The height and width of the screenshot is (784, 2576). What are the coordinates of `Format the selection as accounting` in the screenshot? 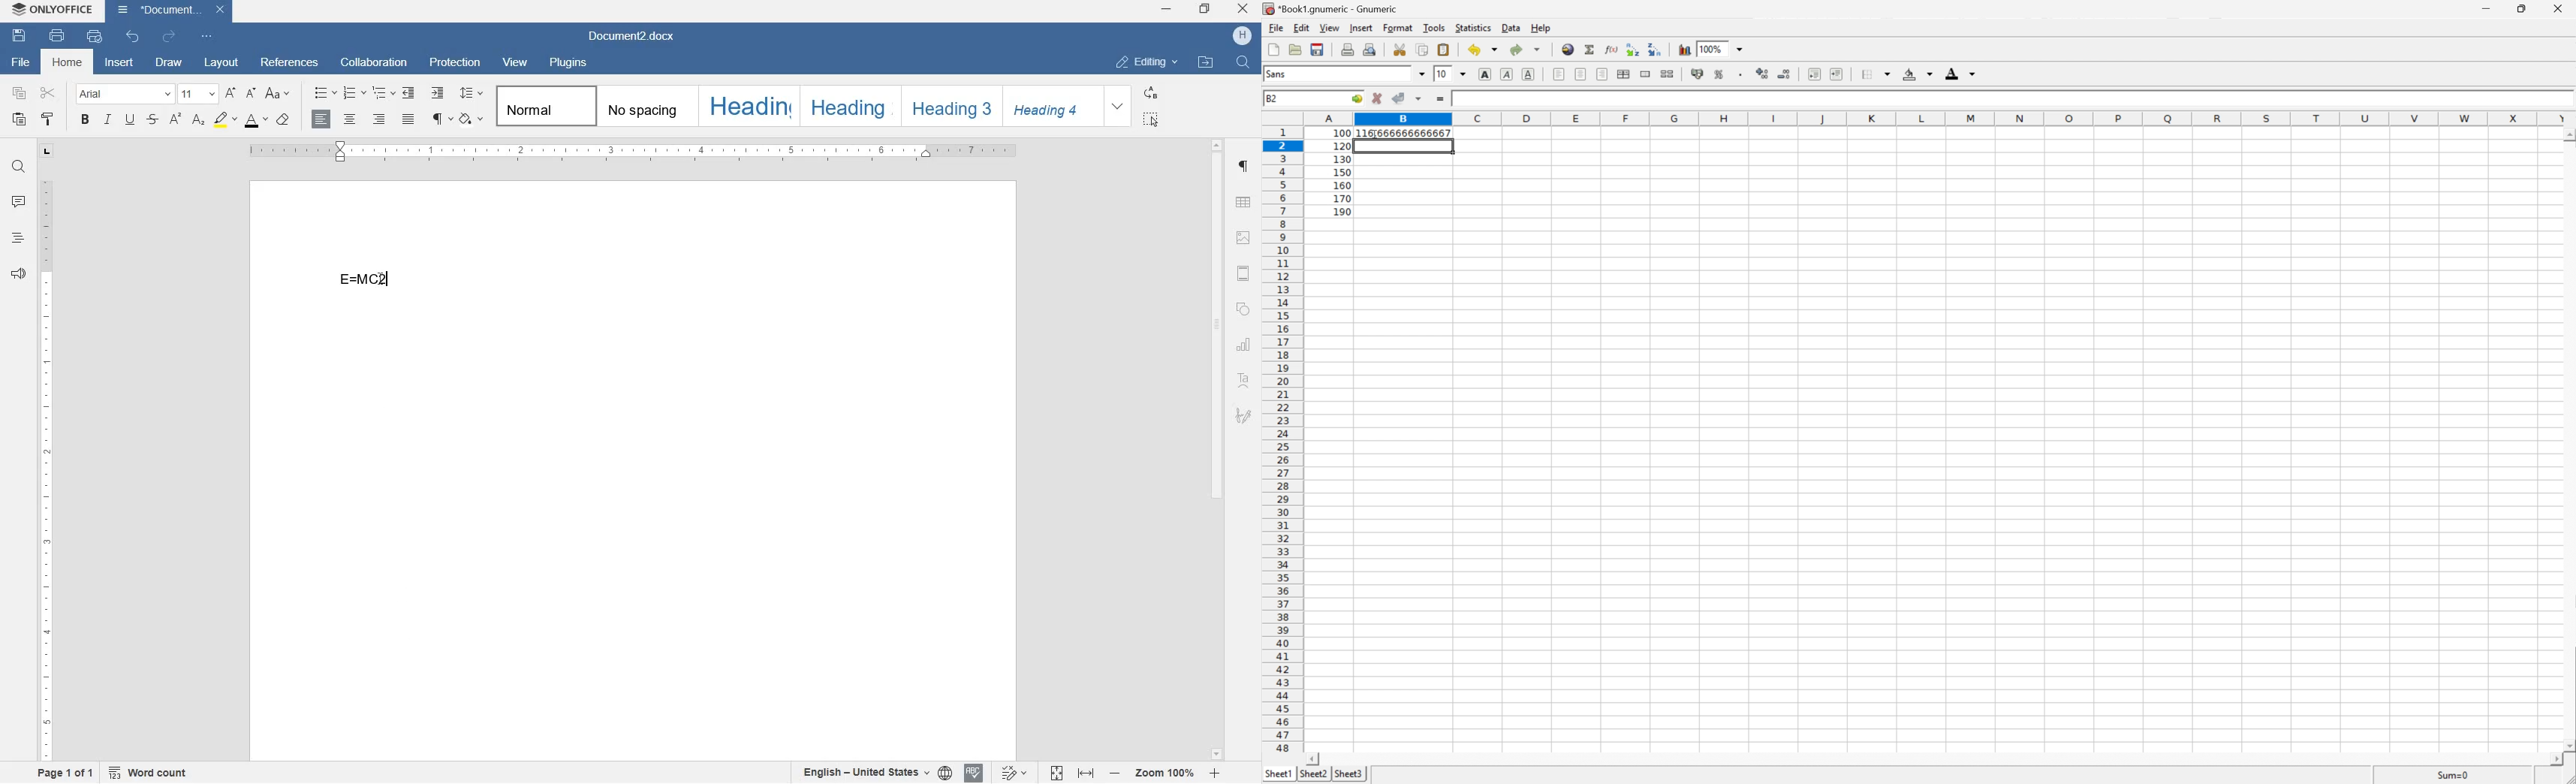 It's located at (1699, 74).